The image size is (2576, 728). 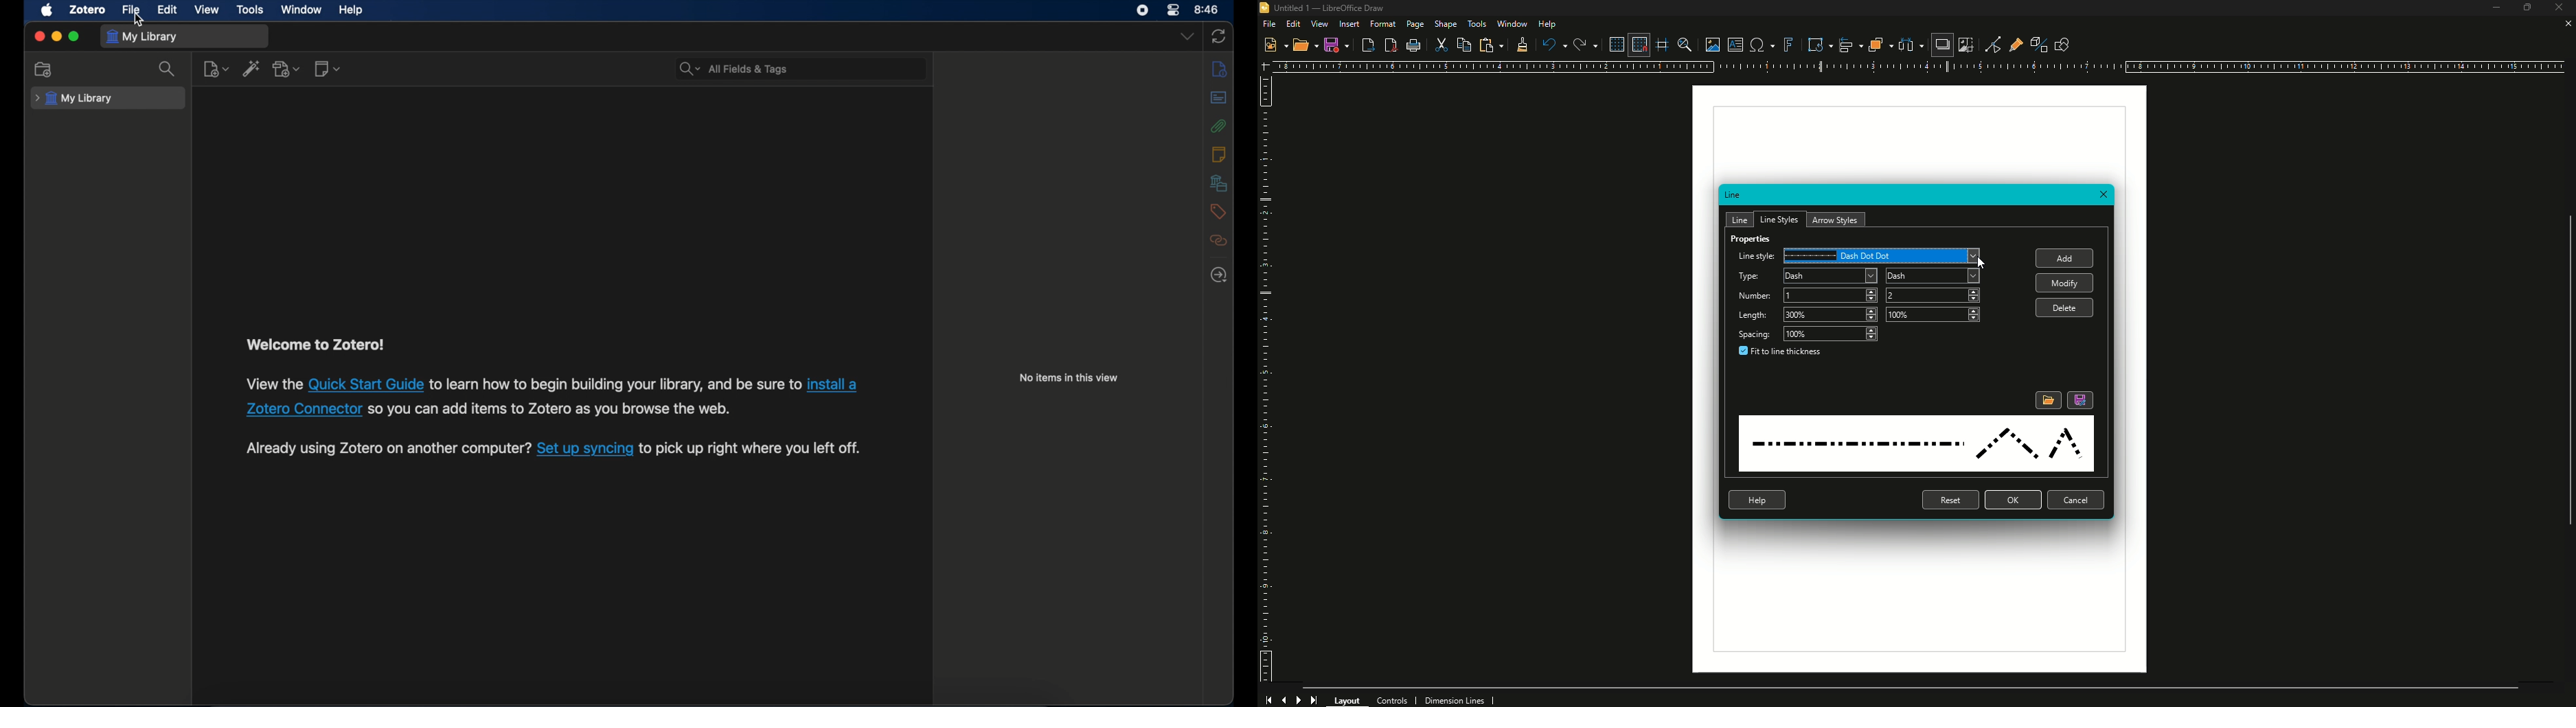 What do you see at coordinates (1933, 314) in the screenshot?
I see `100%` at bounding box center [1933, 314].